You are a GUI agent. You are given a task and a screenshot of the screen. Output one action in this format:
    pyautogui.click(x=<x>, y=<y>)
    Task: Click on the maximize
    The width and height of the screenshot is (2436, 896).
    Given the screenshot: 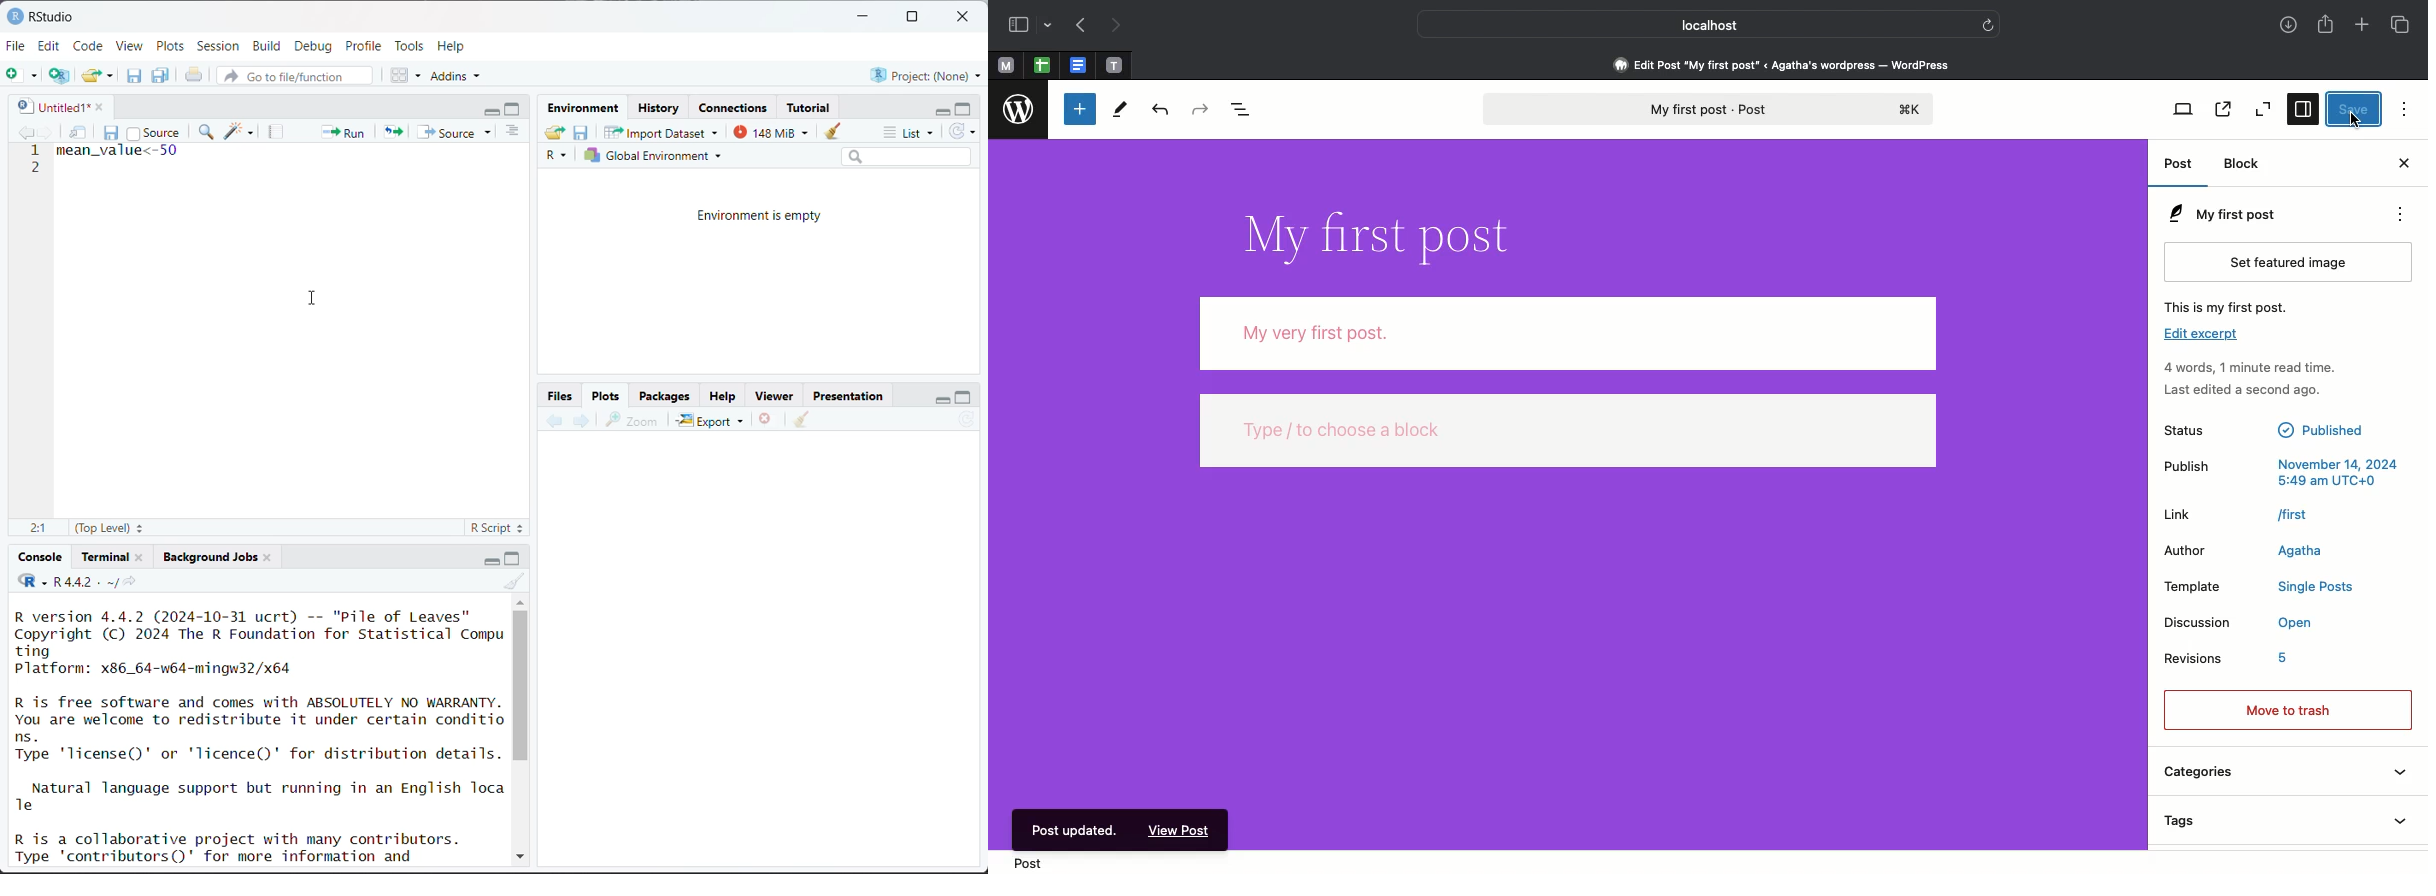 What is the action you would take?
    pyautogui.click(x=964, y=396)
    